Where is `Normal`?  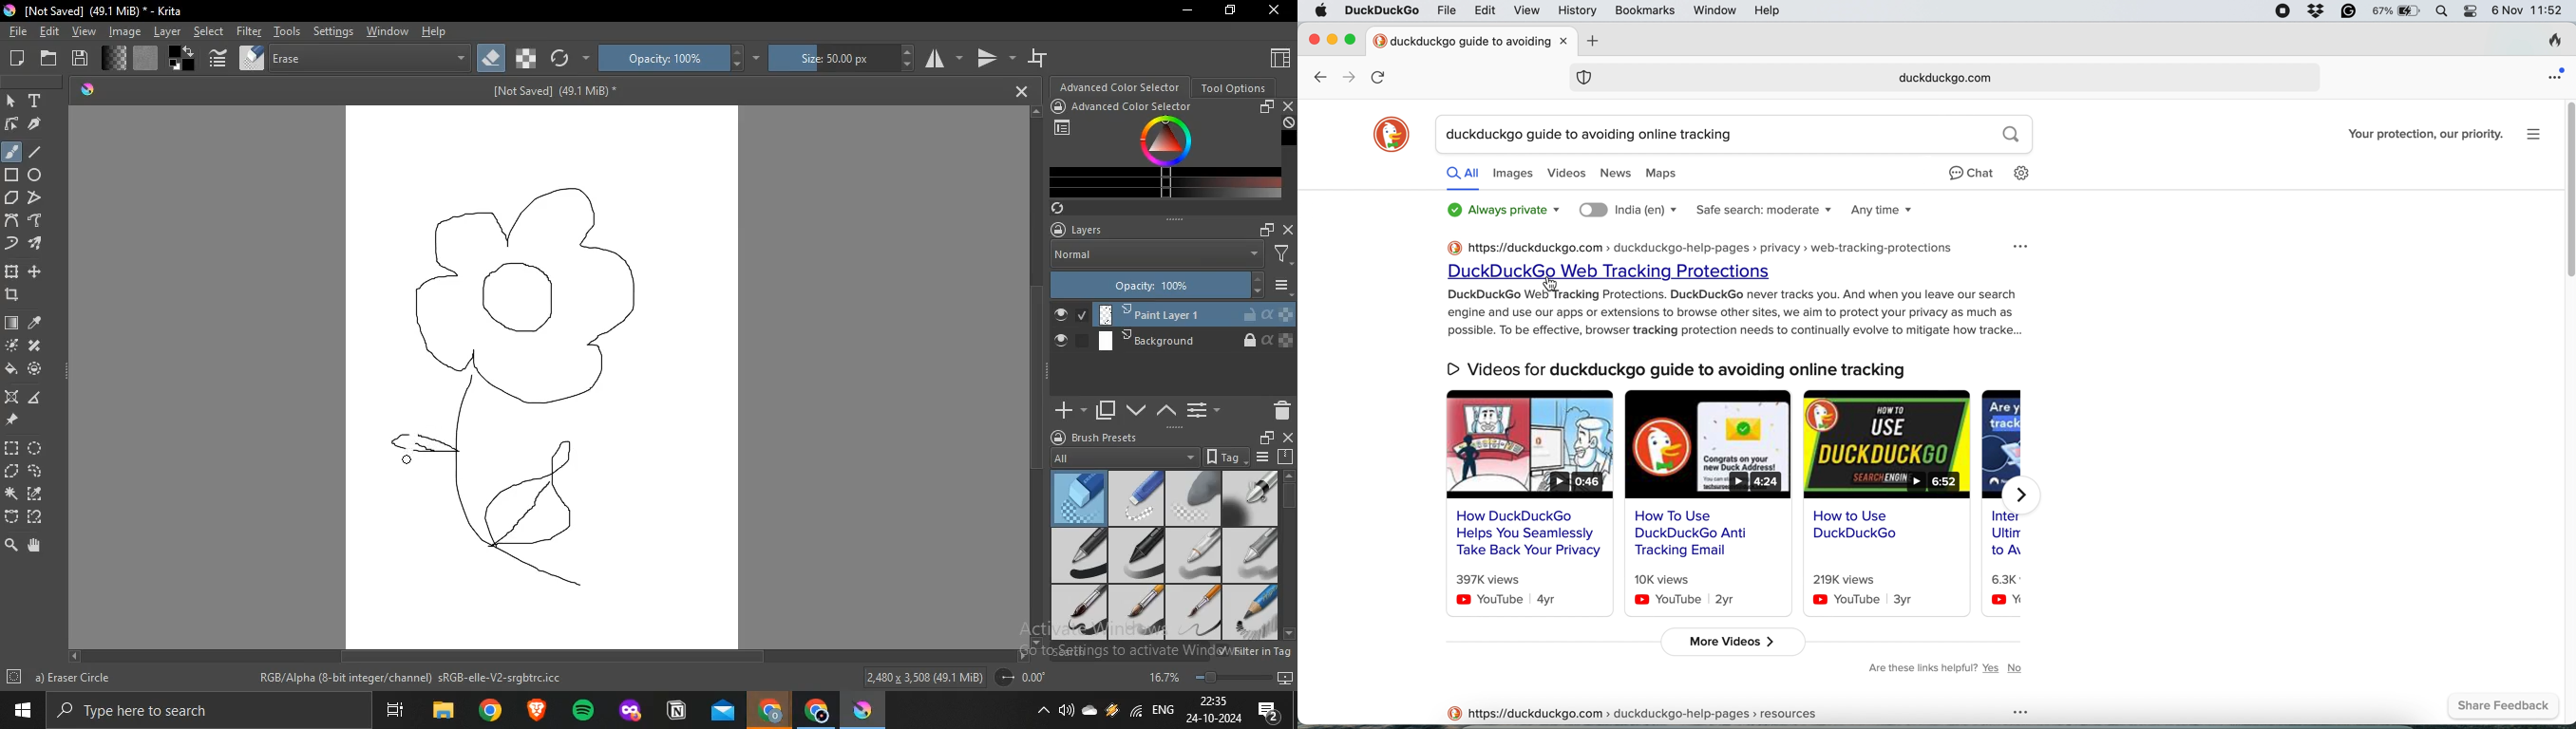
Normal is located at coordinates (1155, 257).